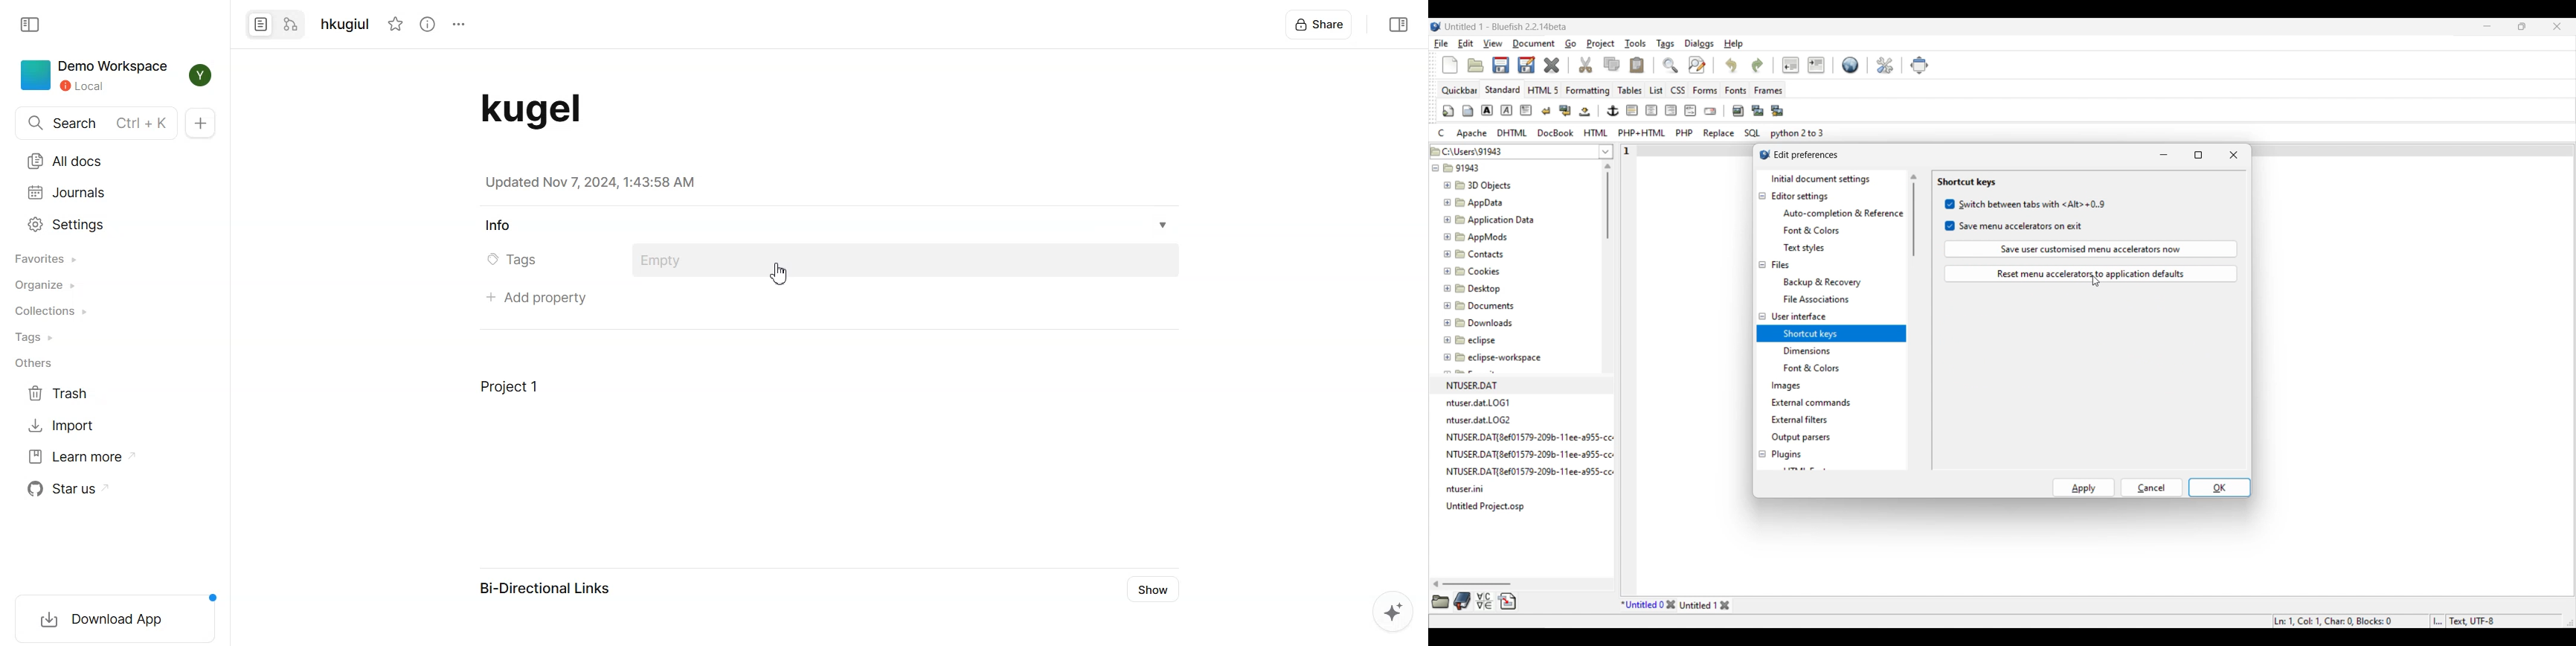 Image resolution: width=2576 pixels, height=672 pixels. I want to click on NTUSER.DAT{8f01579-209b-11ee-2955-cc:, so click(1533, 436).